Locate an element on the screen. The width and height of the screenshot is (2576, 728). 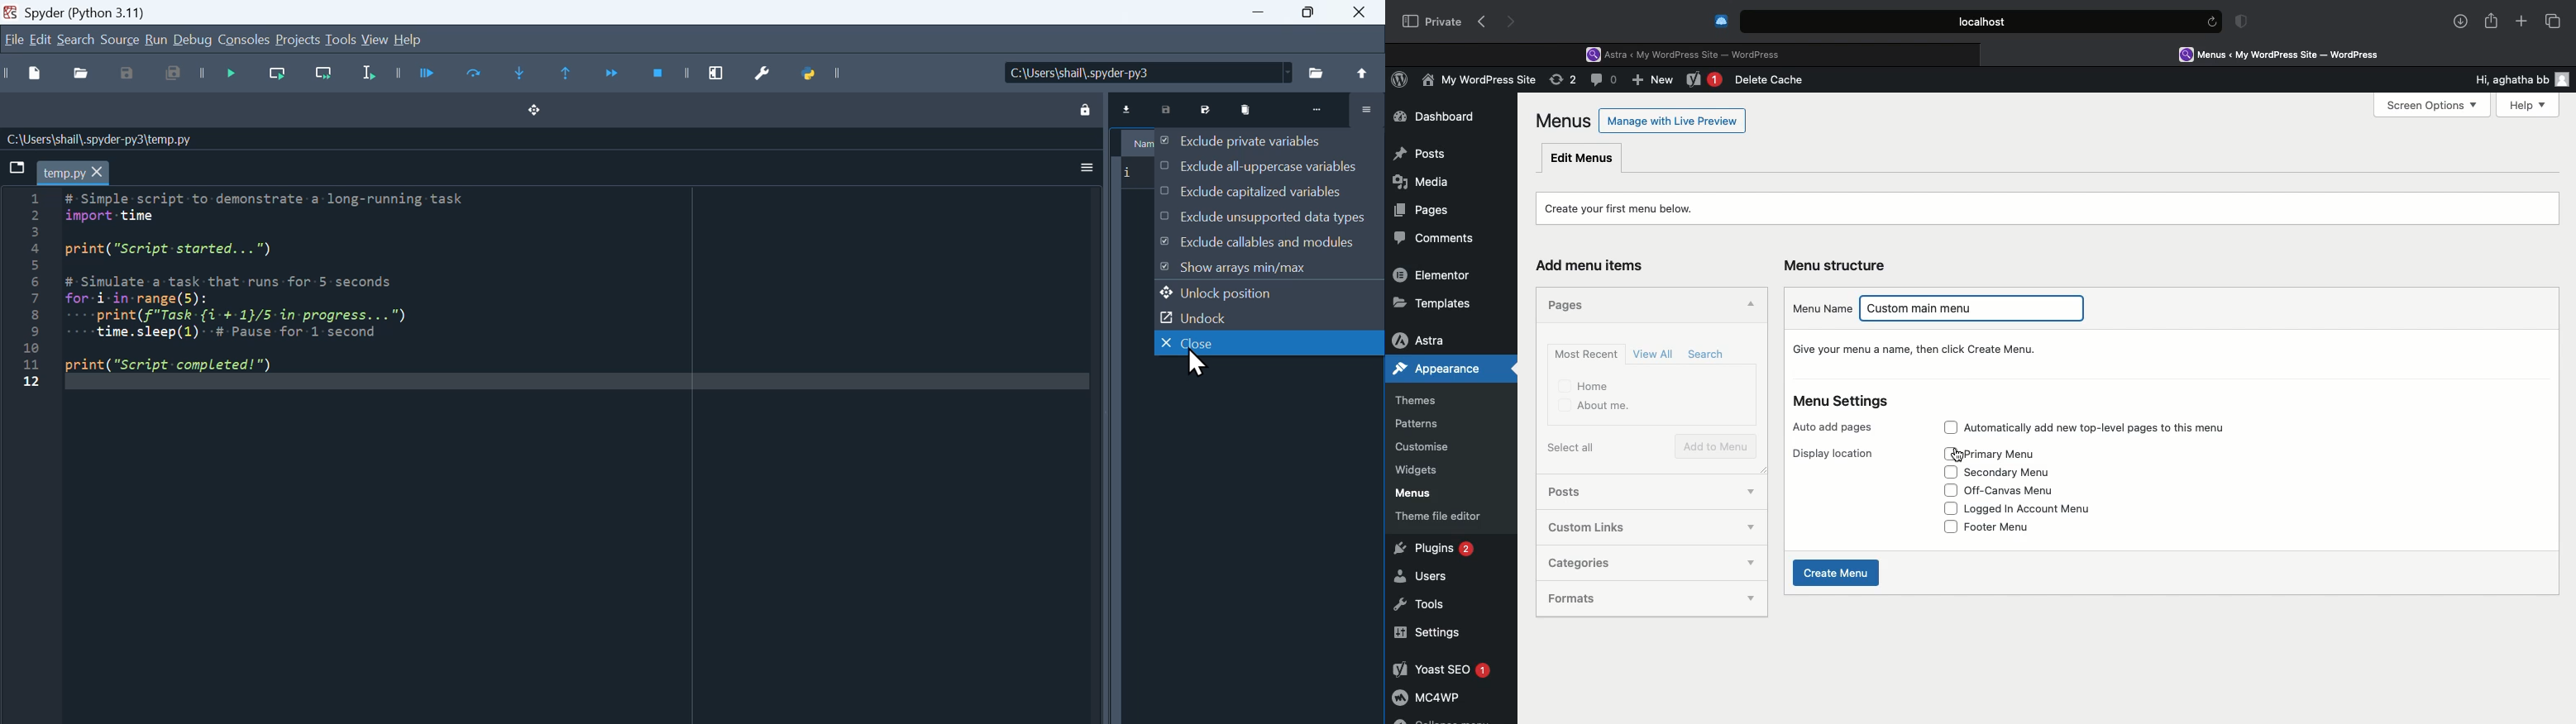
Tabs is located at coordinates (2554, 21).